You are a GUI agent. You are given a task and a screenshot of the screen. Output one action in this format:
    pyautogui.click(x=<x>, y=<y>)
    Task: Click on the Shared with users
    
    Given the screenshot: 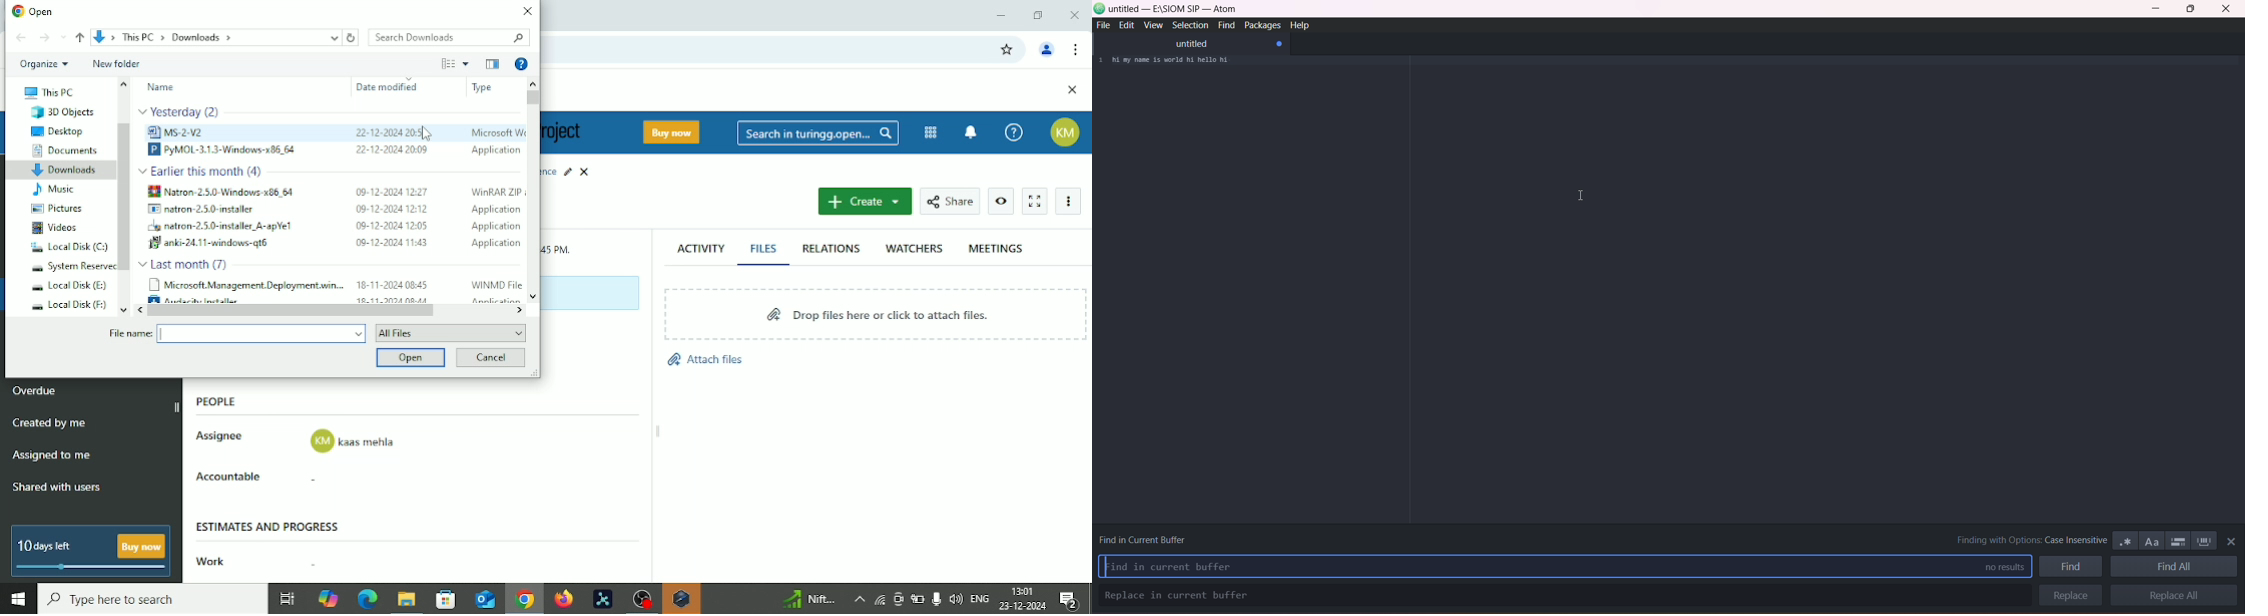 What is the action you would take?
    pyautogui.click(x=58, y=489)
    